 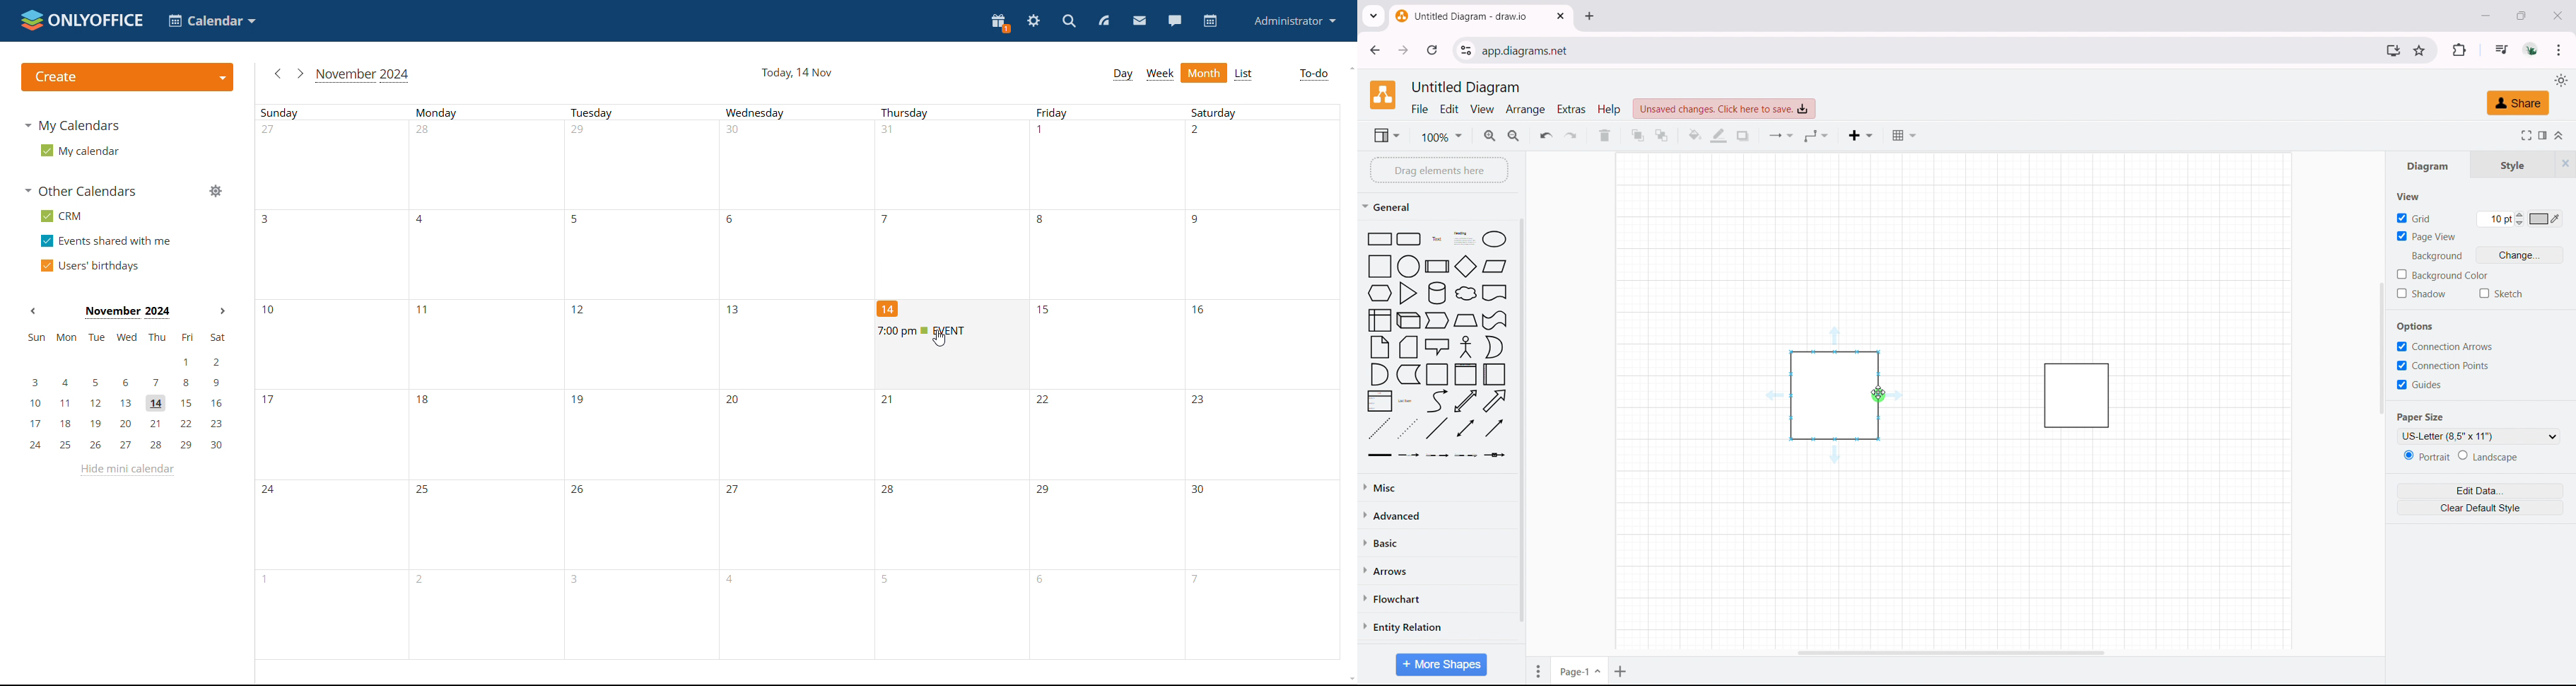 I want to click on hide, so click(x=2565, y=163).